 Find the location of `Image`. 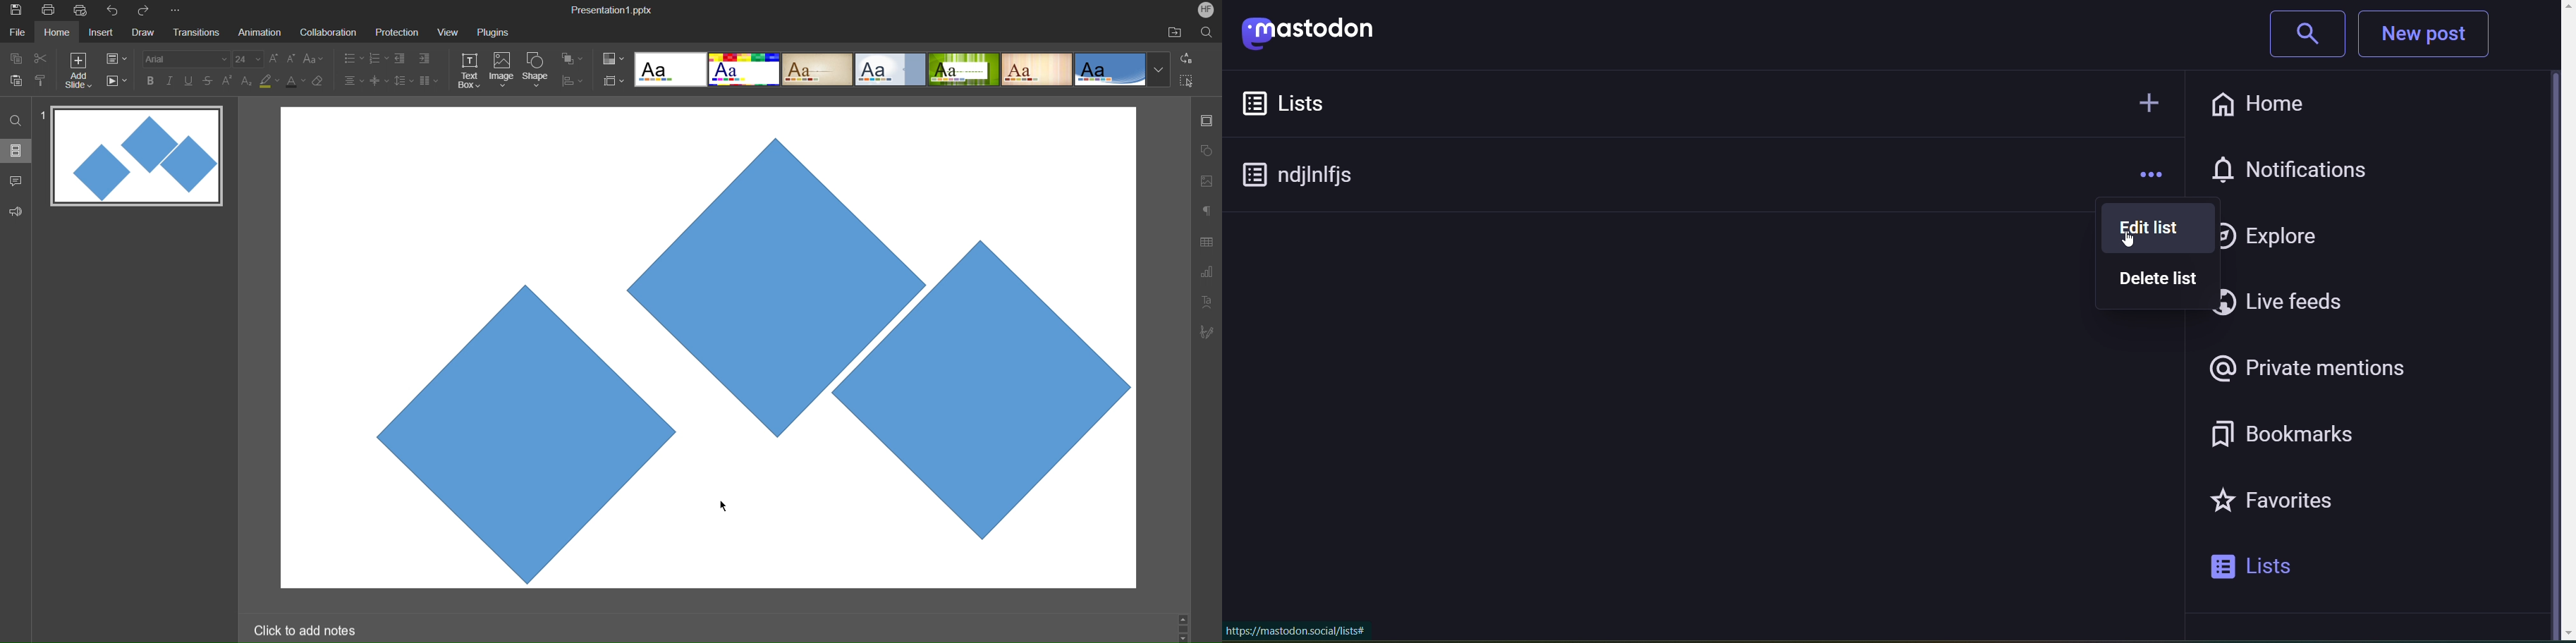

Image is located at coordinates (502, 71).